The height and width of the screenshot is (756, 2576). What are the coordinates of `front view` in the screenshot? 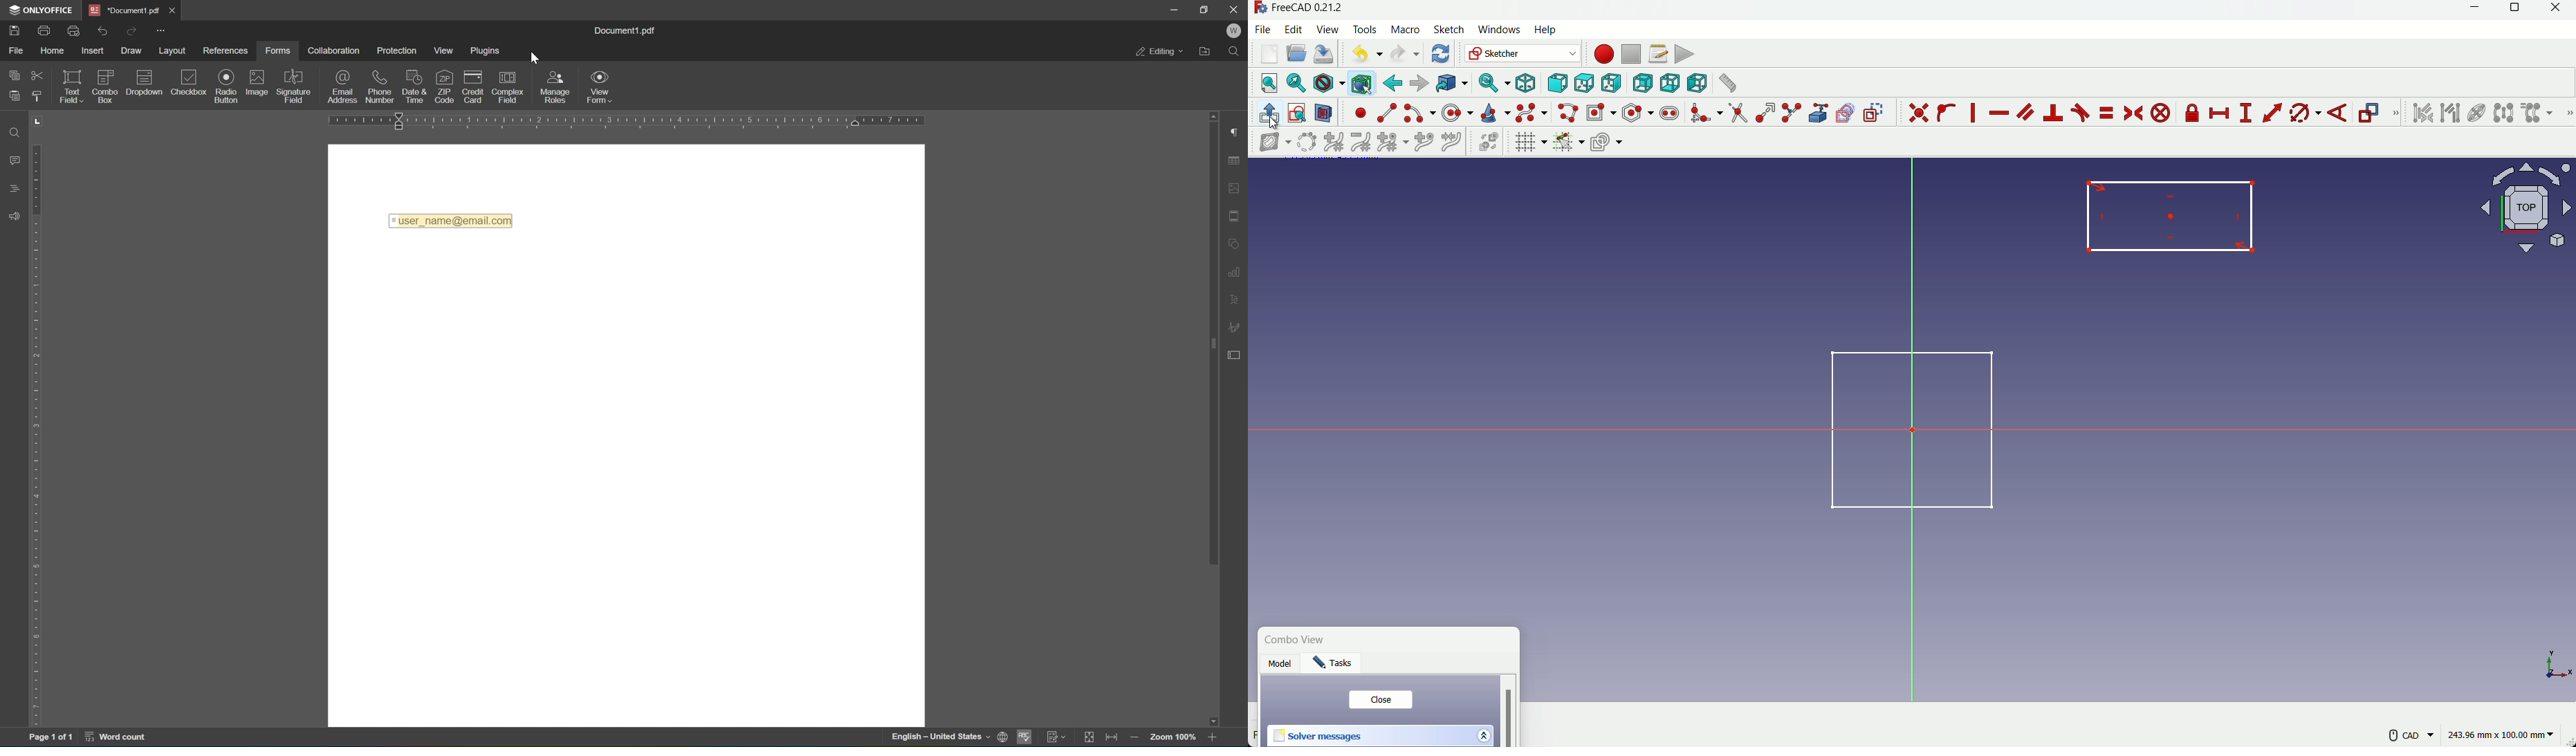 It's located at (1556, 84).